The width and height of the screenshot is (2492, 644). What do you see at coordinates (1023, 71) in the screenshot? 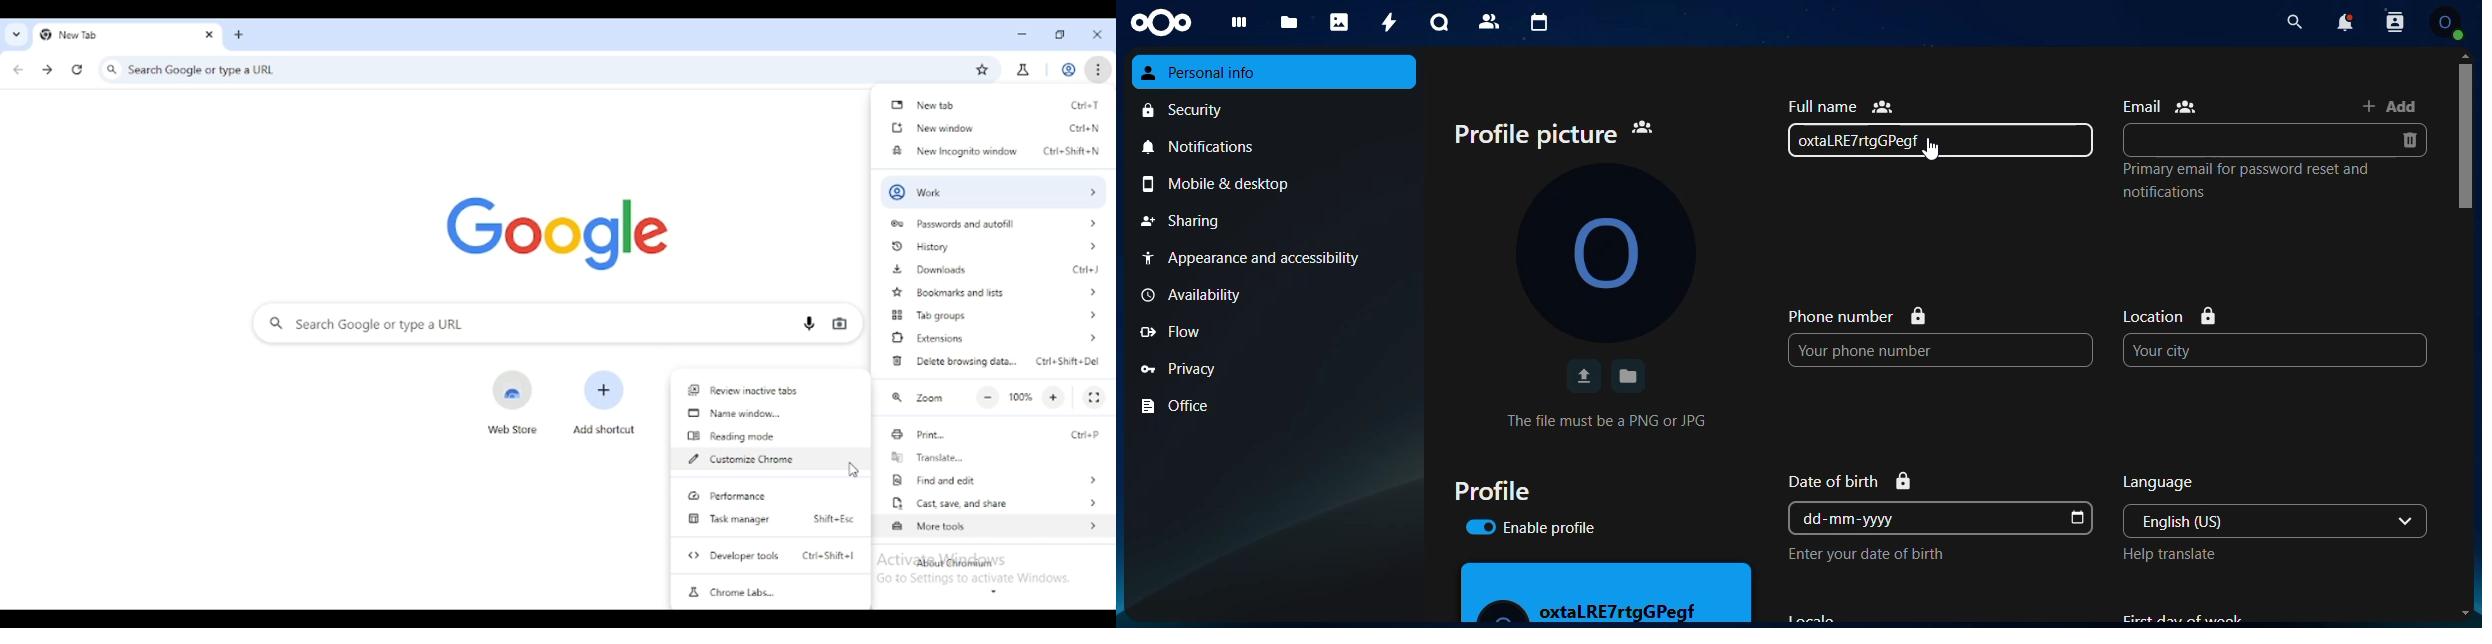
I see `chrome labs` at bounding box center [1023, 71].